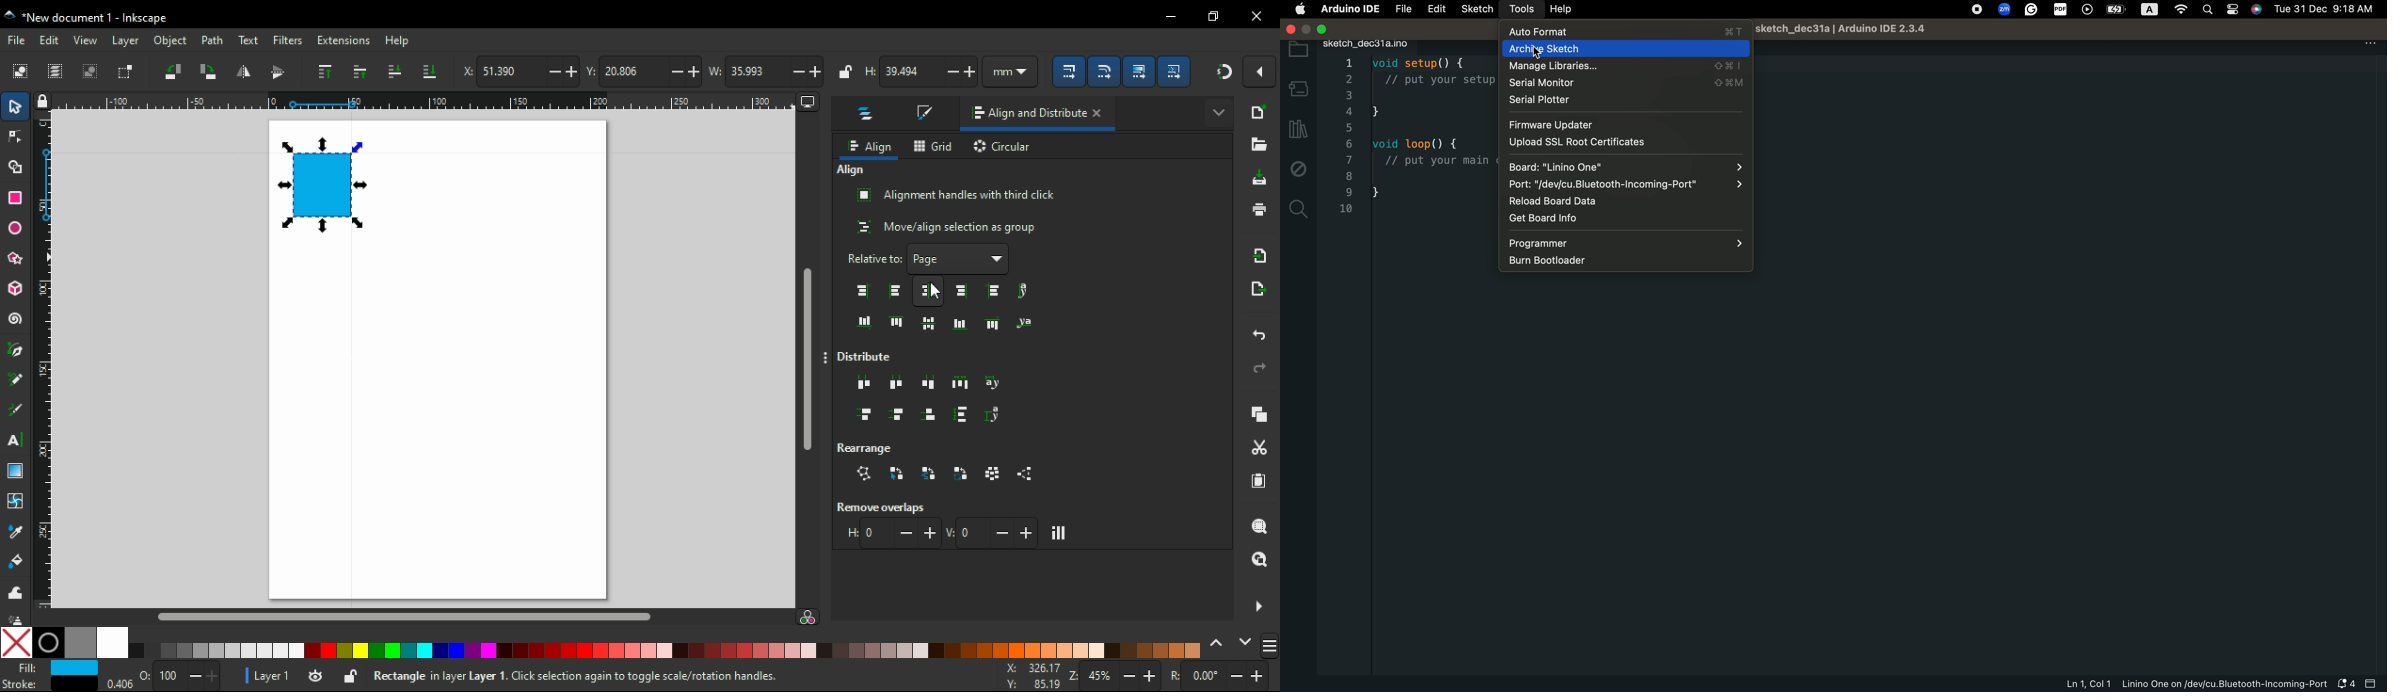 Image resolution: width=2408 pixels, height=700 pixels. I want to click on align bottom edges, so click(929, 324).